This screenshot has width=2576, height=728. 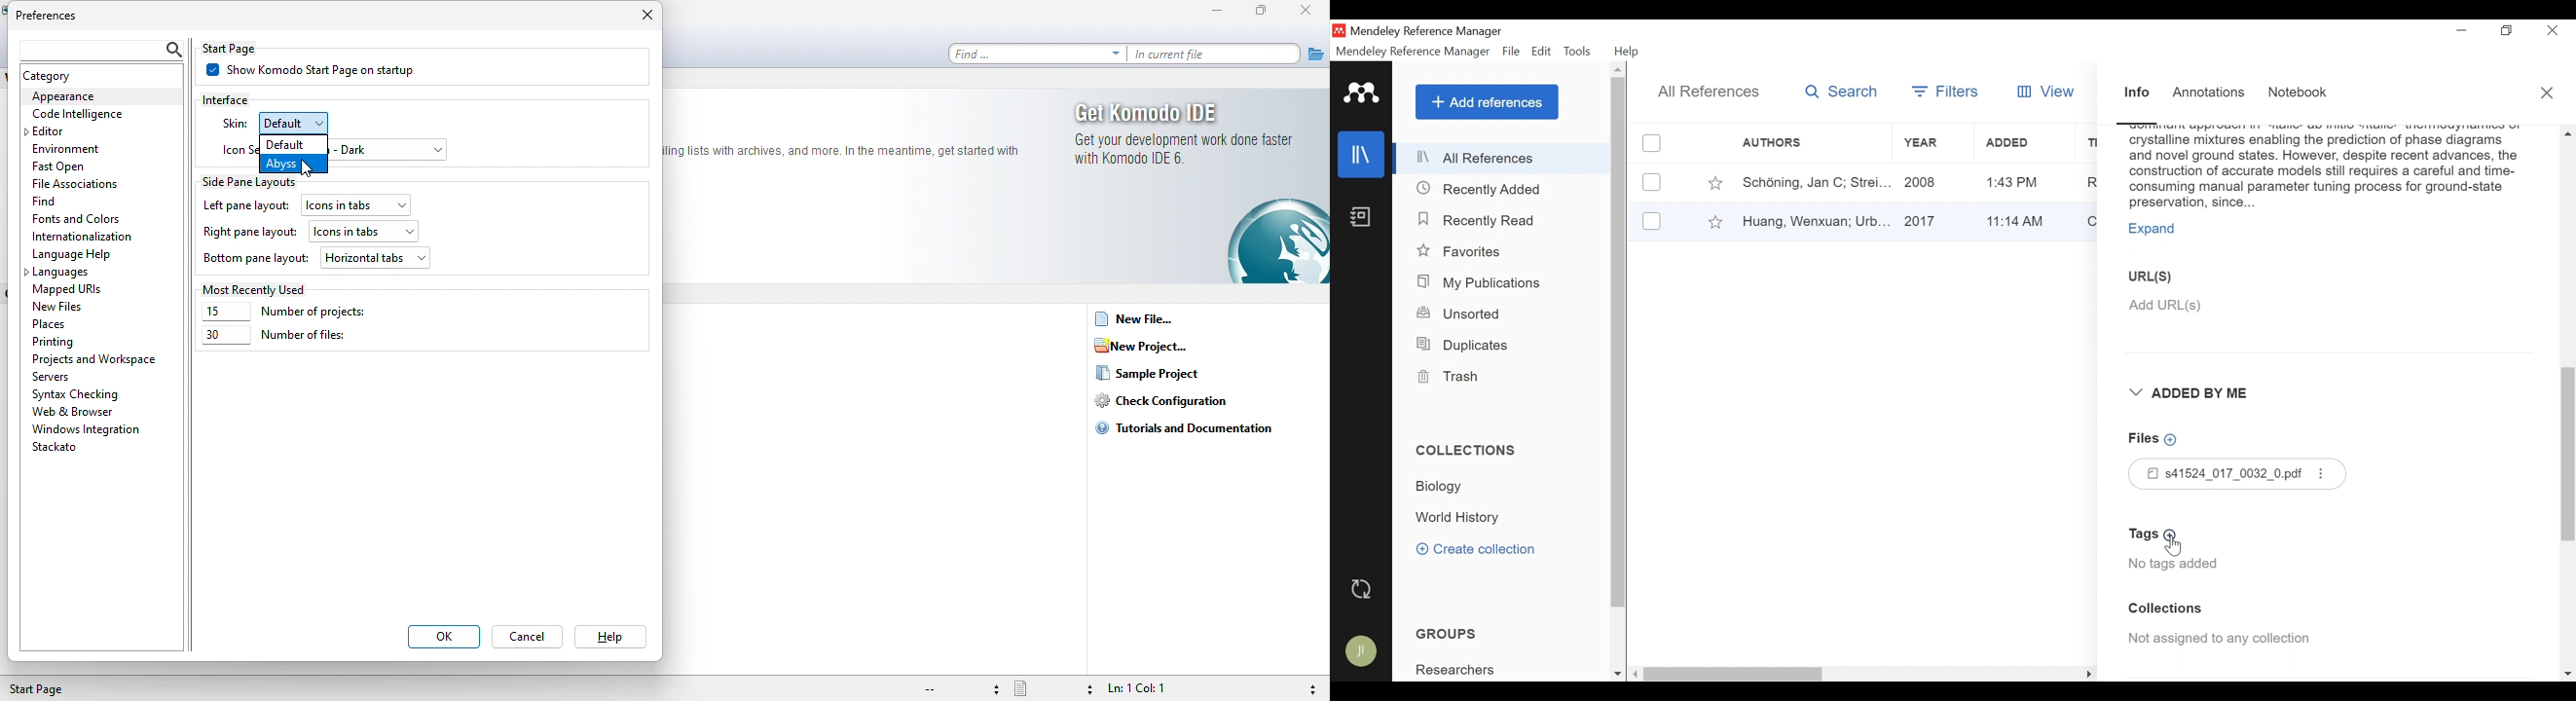 I want to click on (un)select, so click(x=1652, y=221).